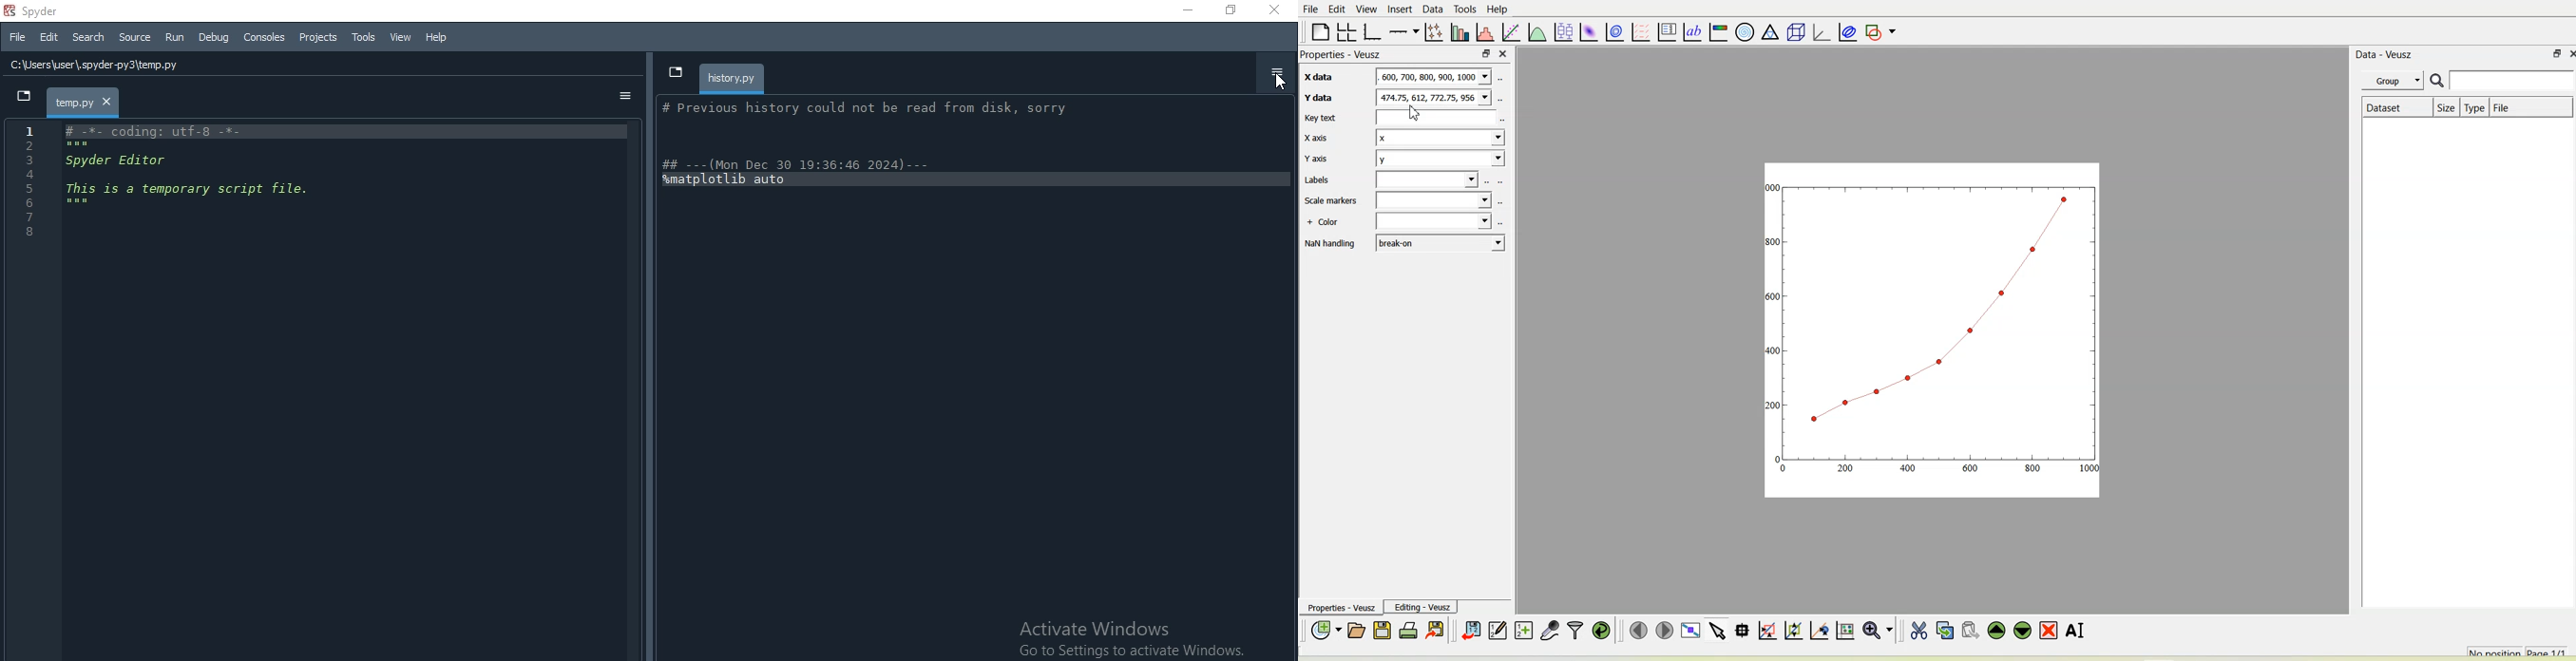  What do you see at coordinates (1846, 31) in the screenshot?
I see `Plot covariance ellipses` at bounding box center [1846, 31].